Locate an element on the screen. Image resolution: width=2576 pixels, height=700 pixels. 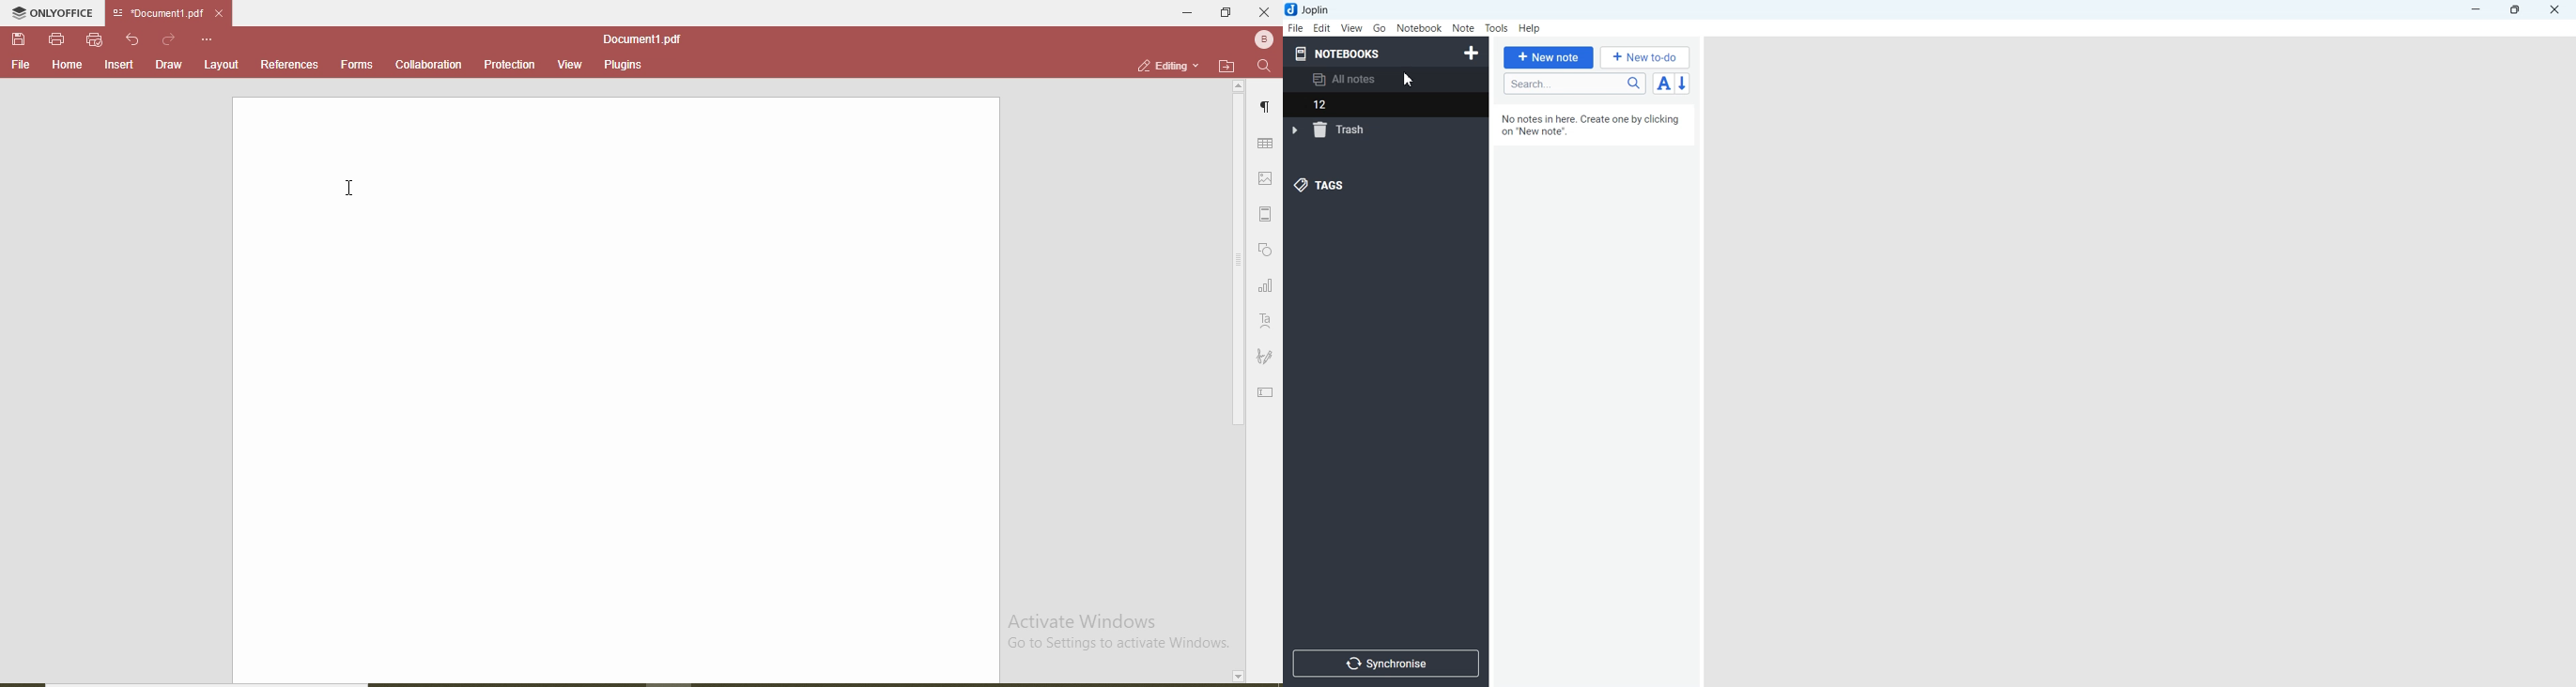
All notes is located at coordinates (1385, 77).